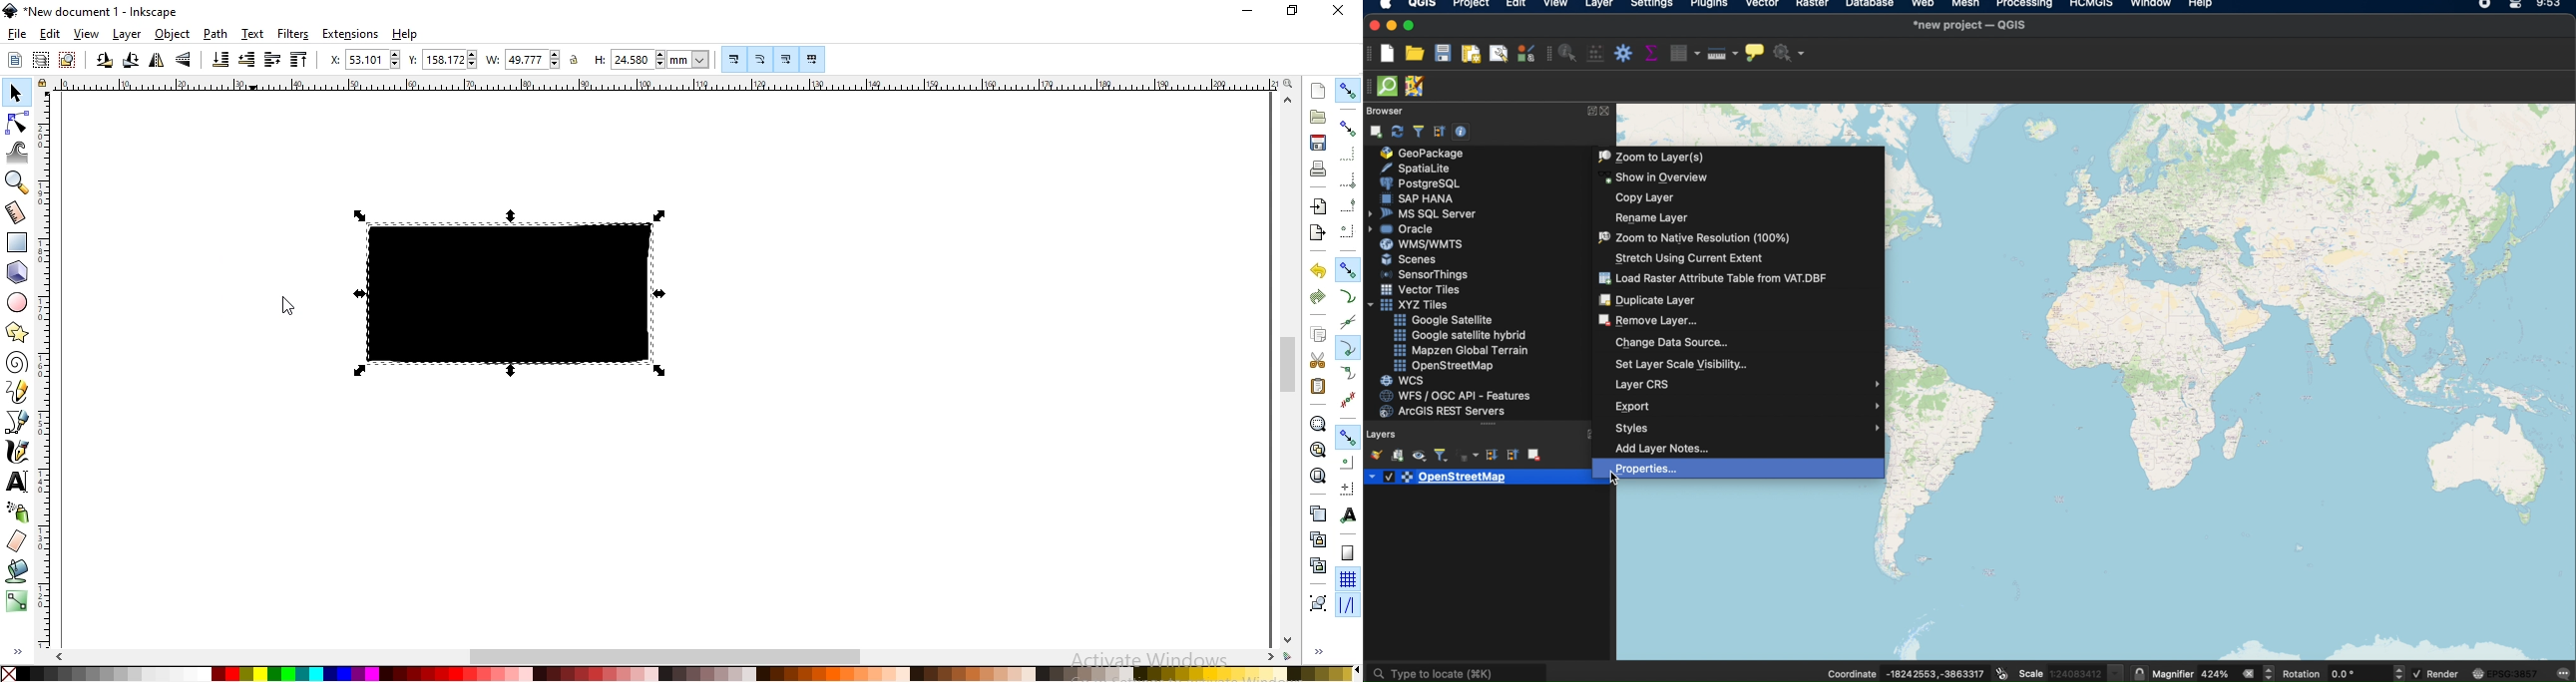  I want to click on paste, so click(1317, 387).